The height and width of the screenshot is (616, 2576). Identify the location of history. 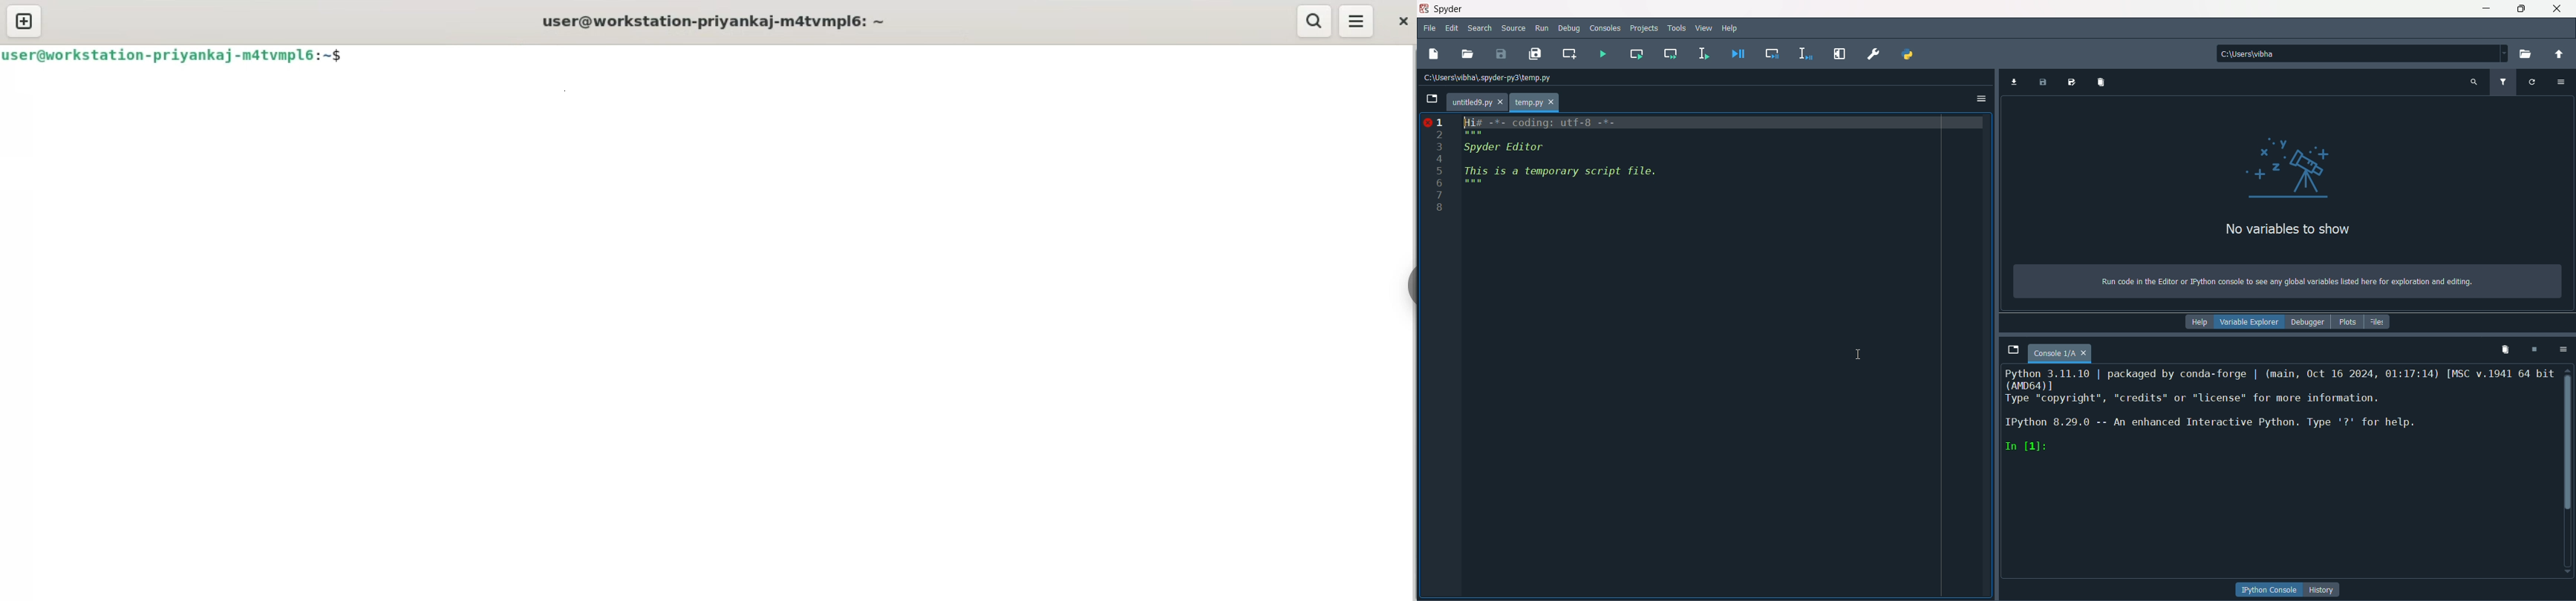
(2325, 590).